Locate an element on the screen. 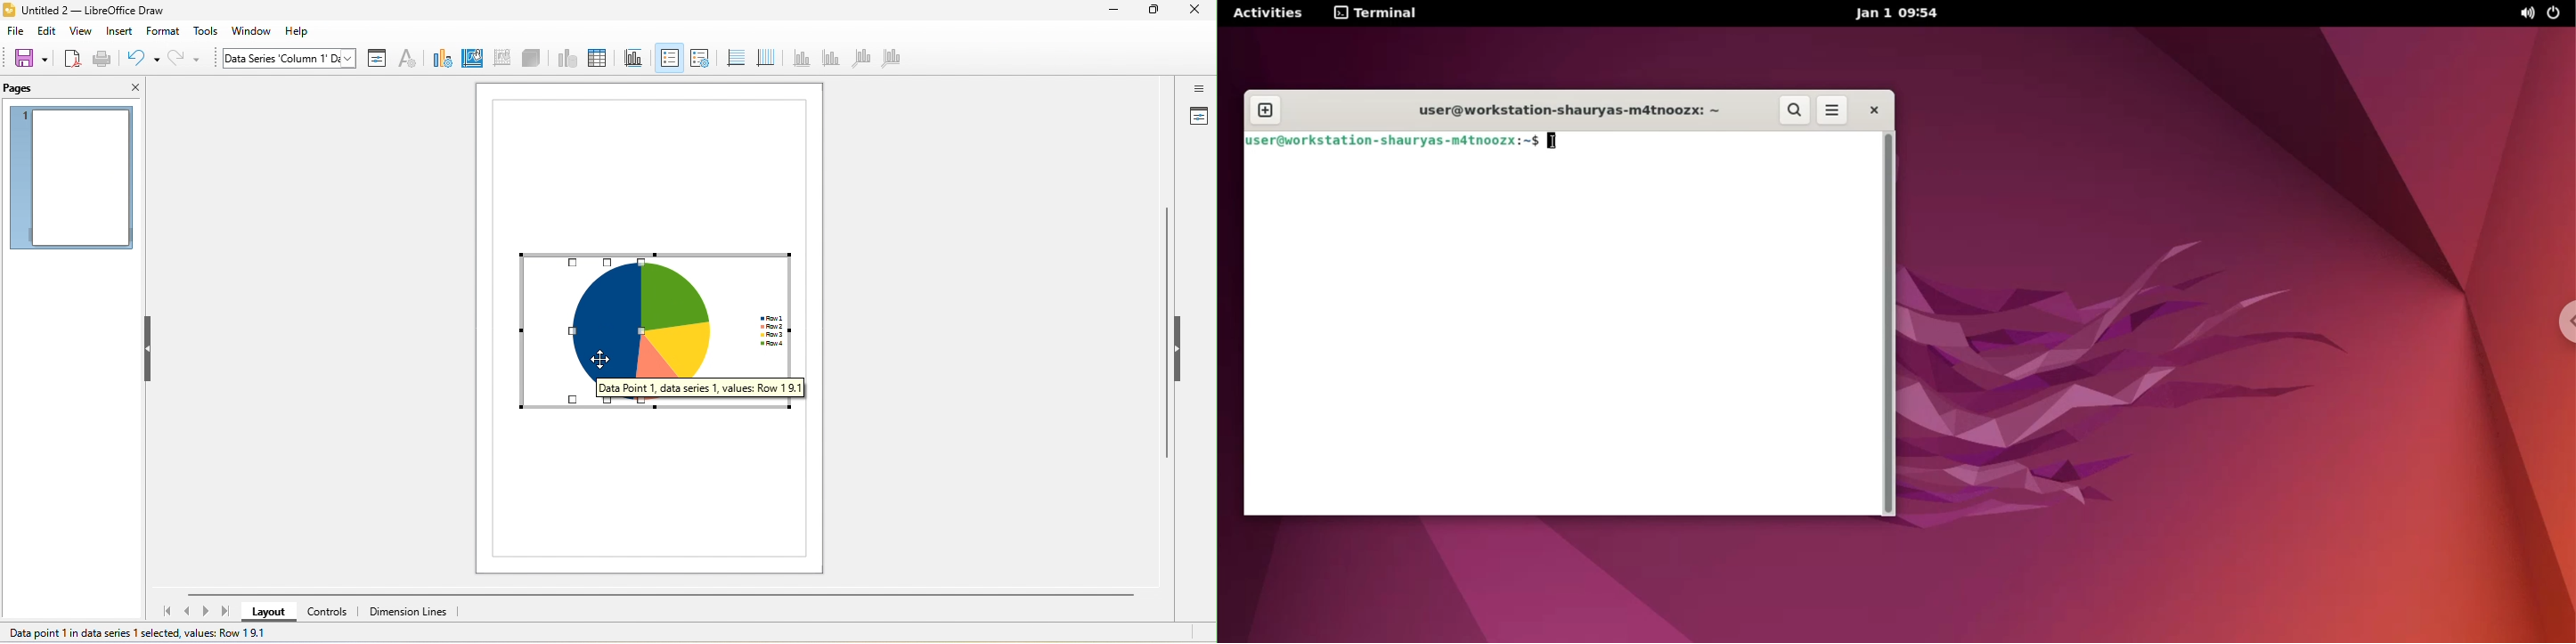 This screenshot has height=644, width=2576. insert is located at coordinates (118, 31).